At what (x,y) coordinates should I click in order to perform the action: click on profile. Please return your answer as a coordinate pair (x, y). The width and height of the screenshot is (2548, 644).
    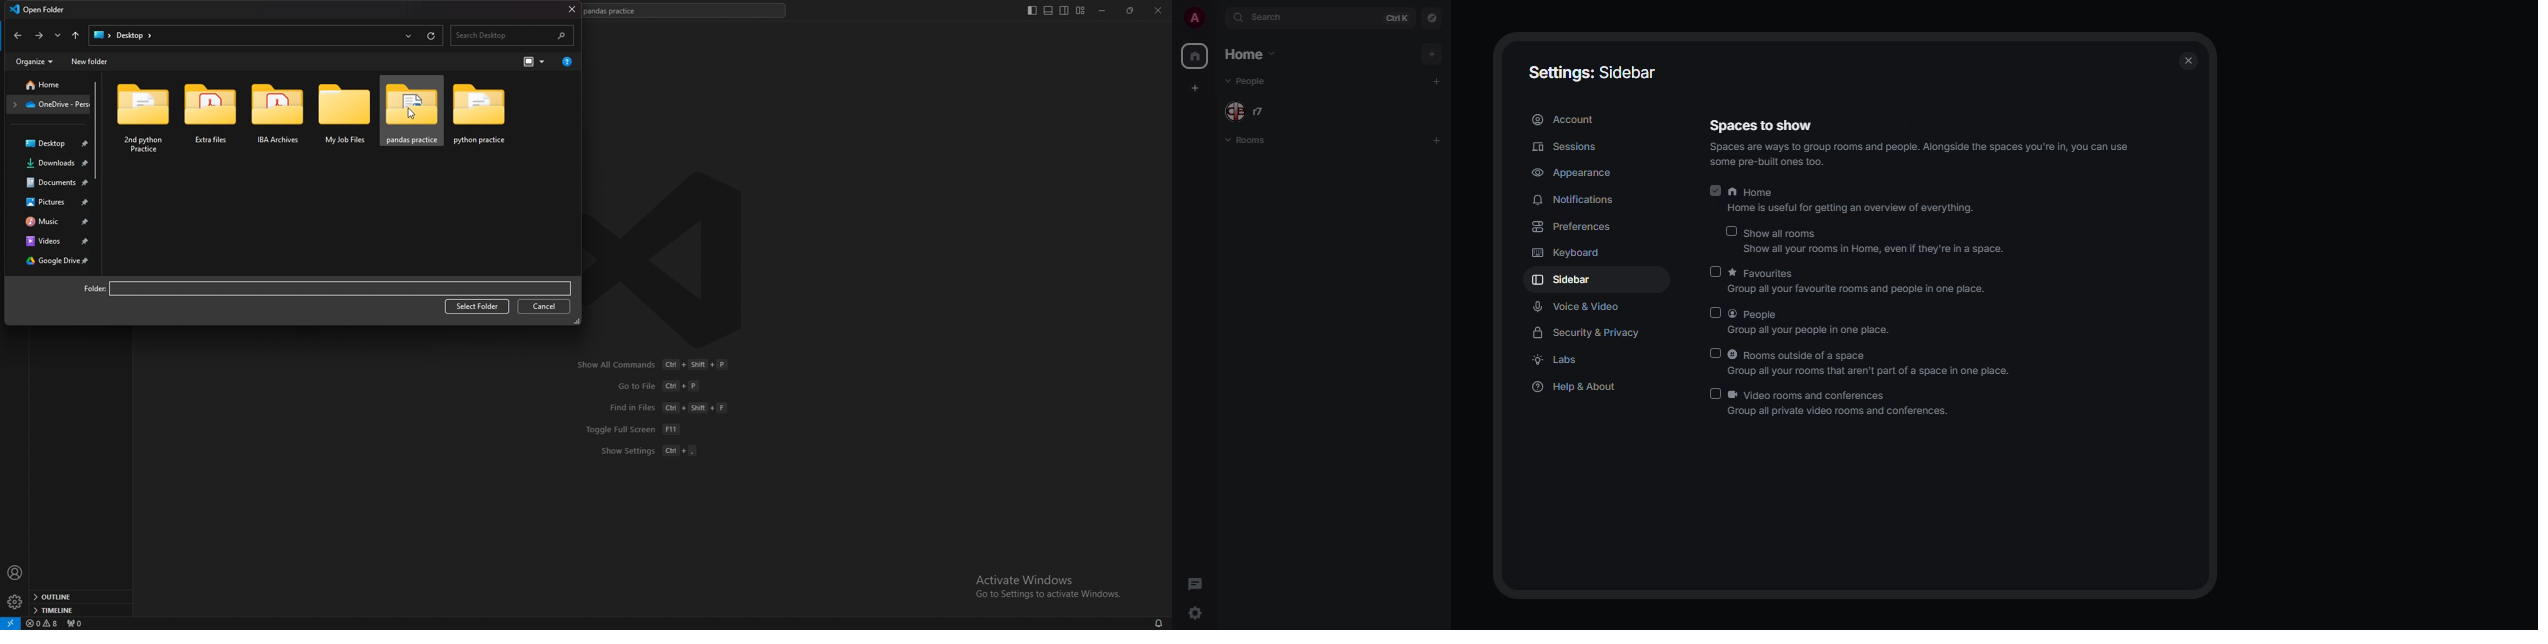
    Looking at the image, I should click on (1193, 19).